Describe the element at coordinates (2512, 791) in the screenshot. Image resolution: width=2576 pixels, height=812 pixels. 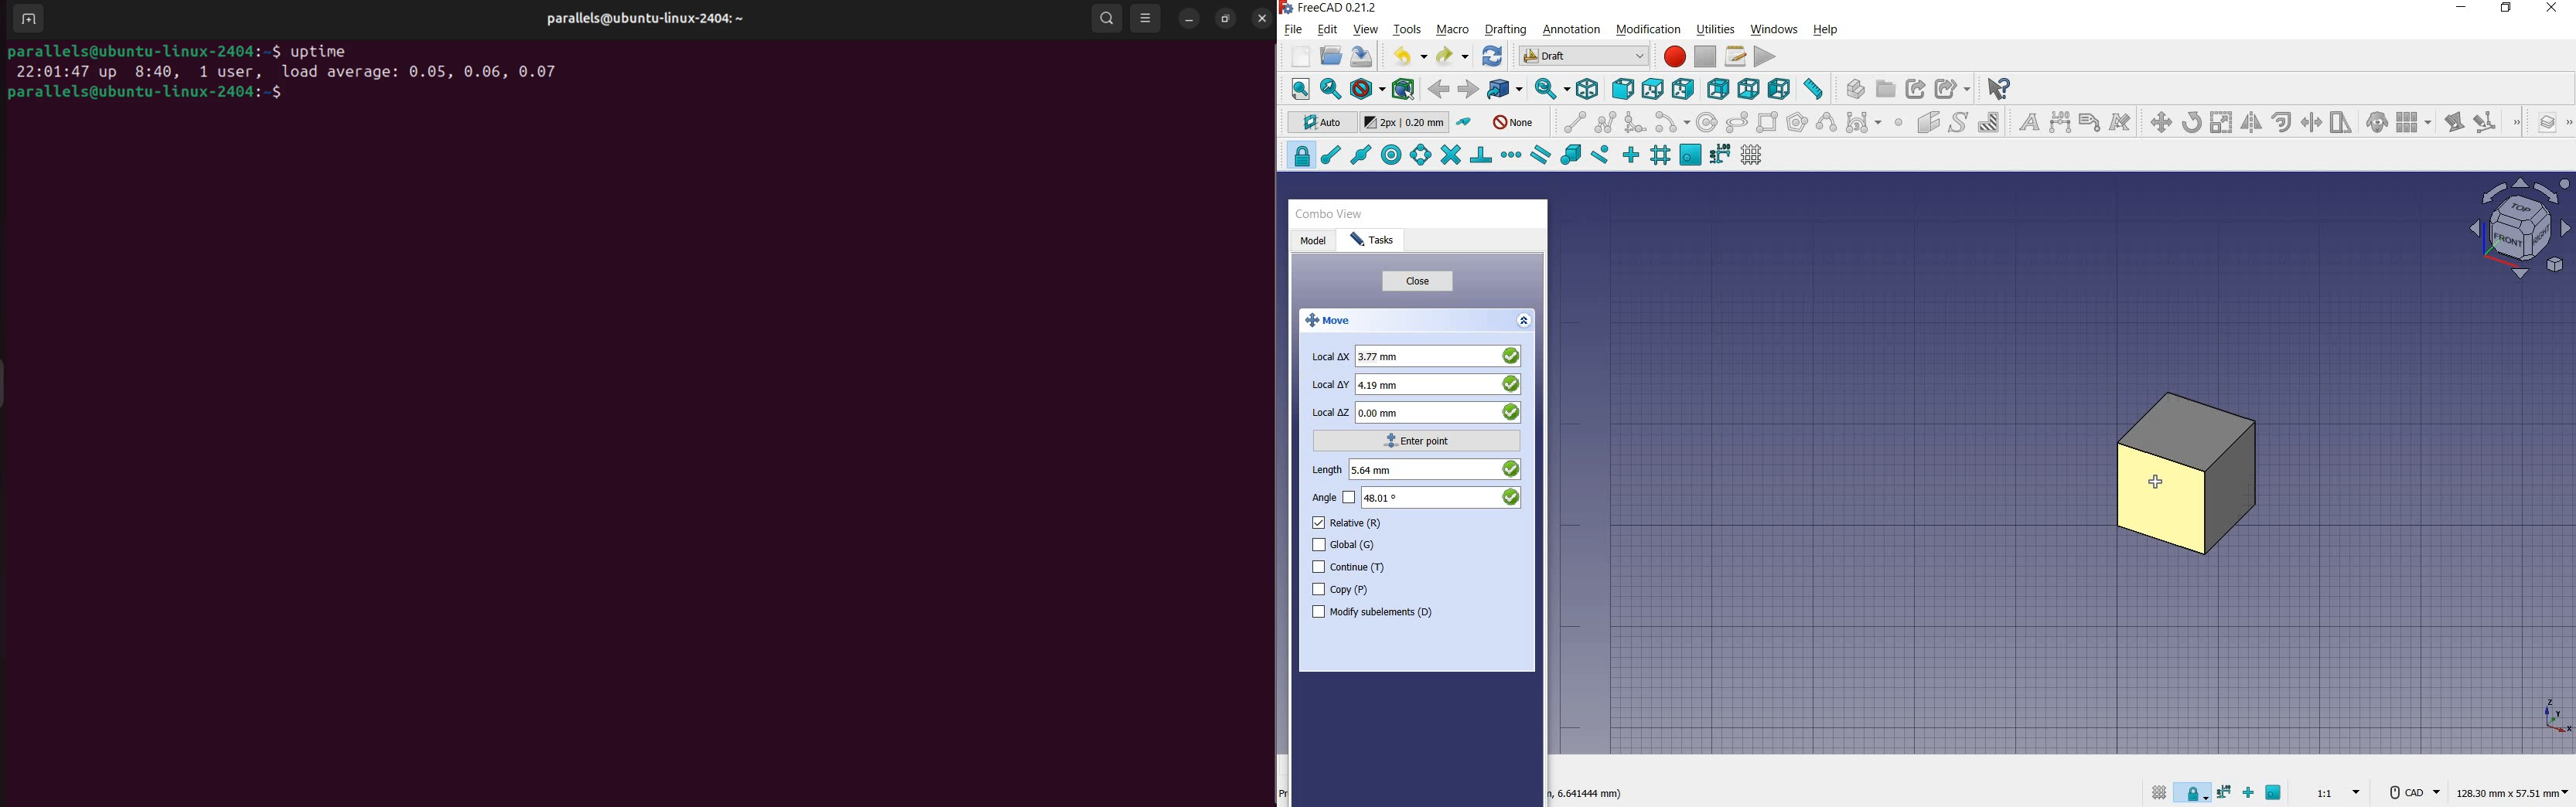
I see `dimension` at that location.